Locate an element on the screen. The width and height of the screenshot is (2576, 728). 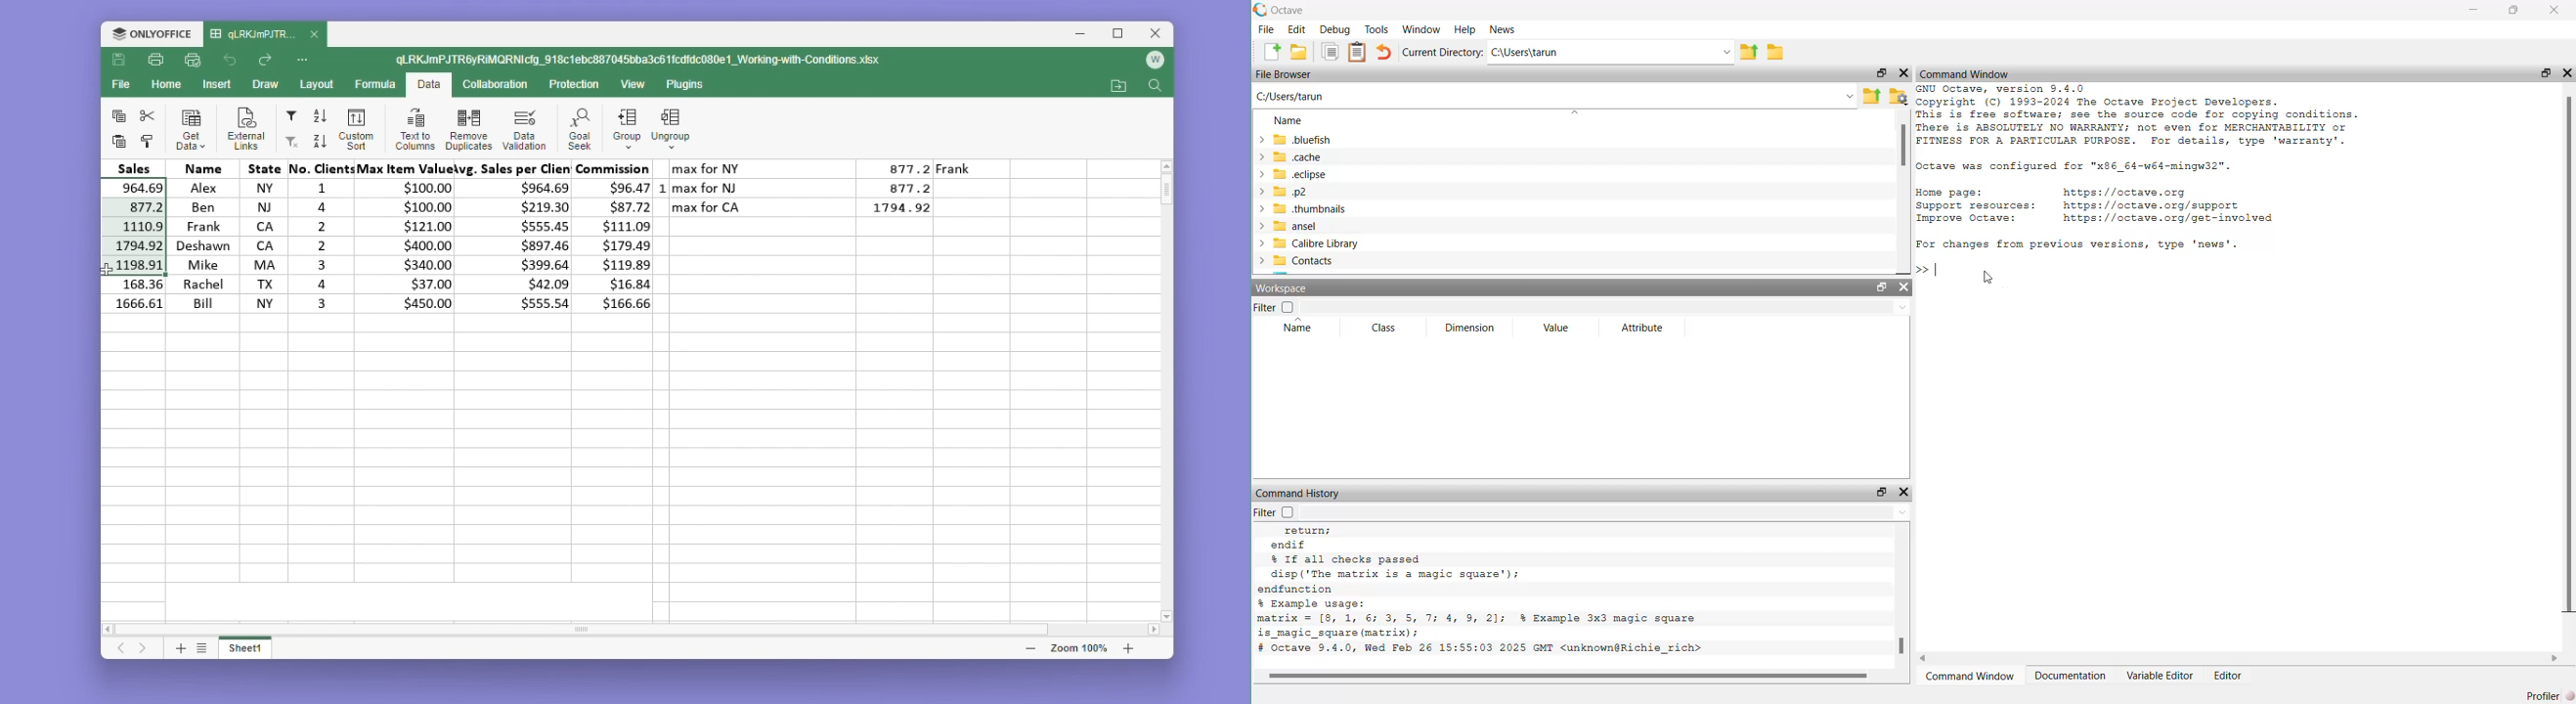
close is located at coordinates (1906, 492).